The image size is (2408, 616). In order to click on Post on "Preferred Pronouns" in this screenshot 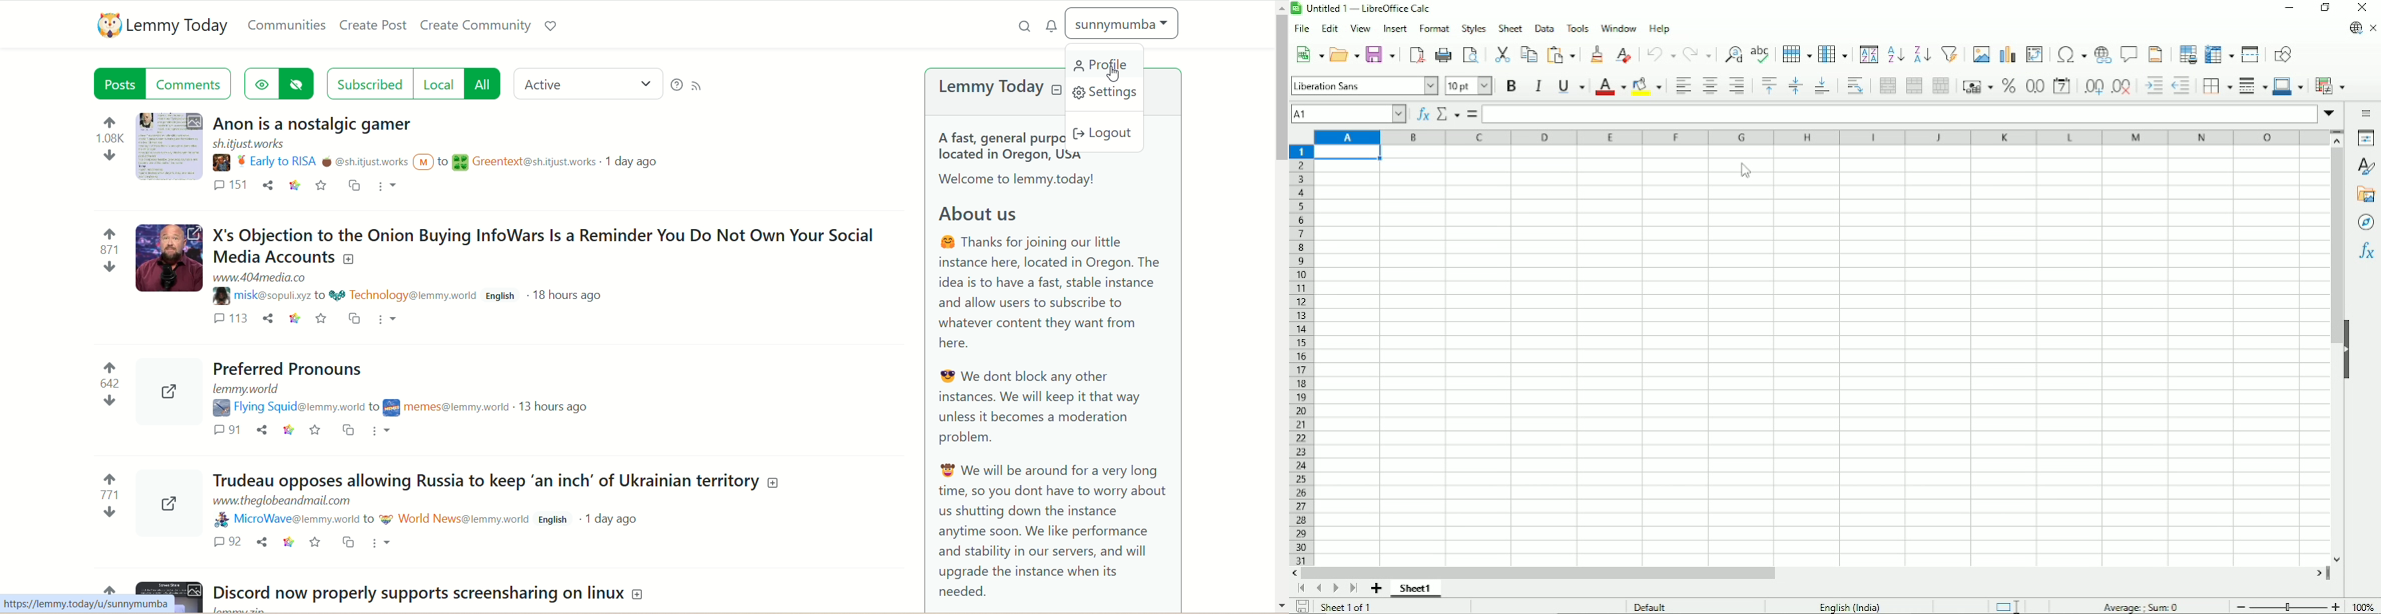, I will do `click(286, 368)`.